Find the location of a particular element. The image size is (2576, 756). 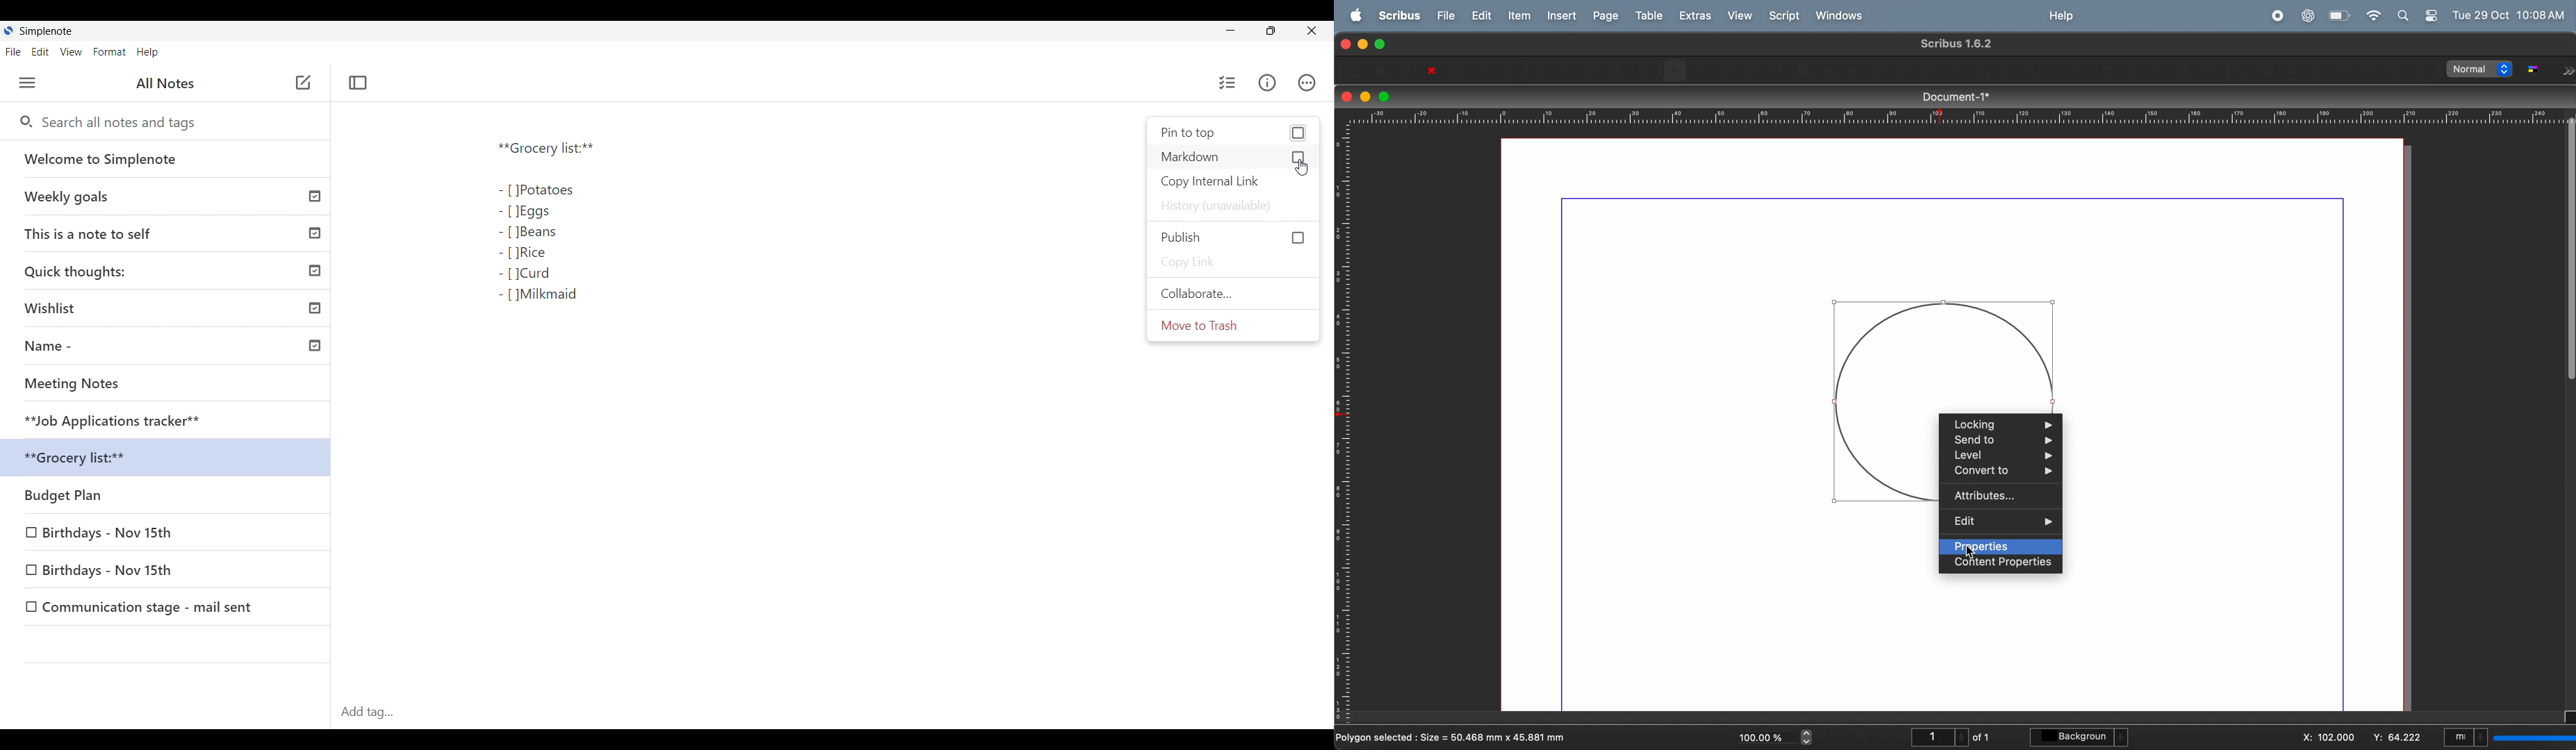

Format is located at coordinates (110, 52).